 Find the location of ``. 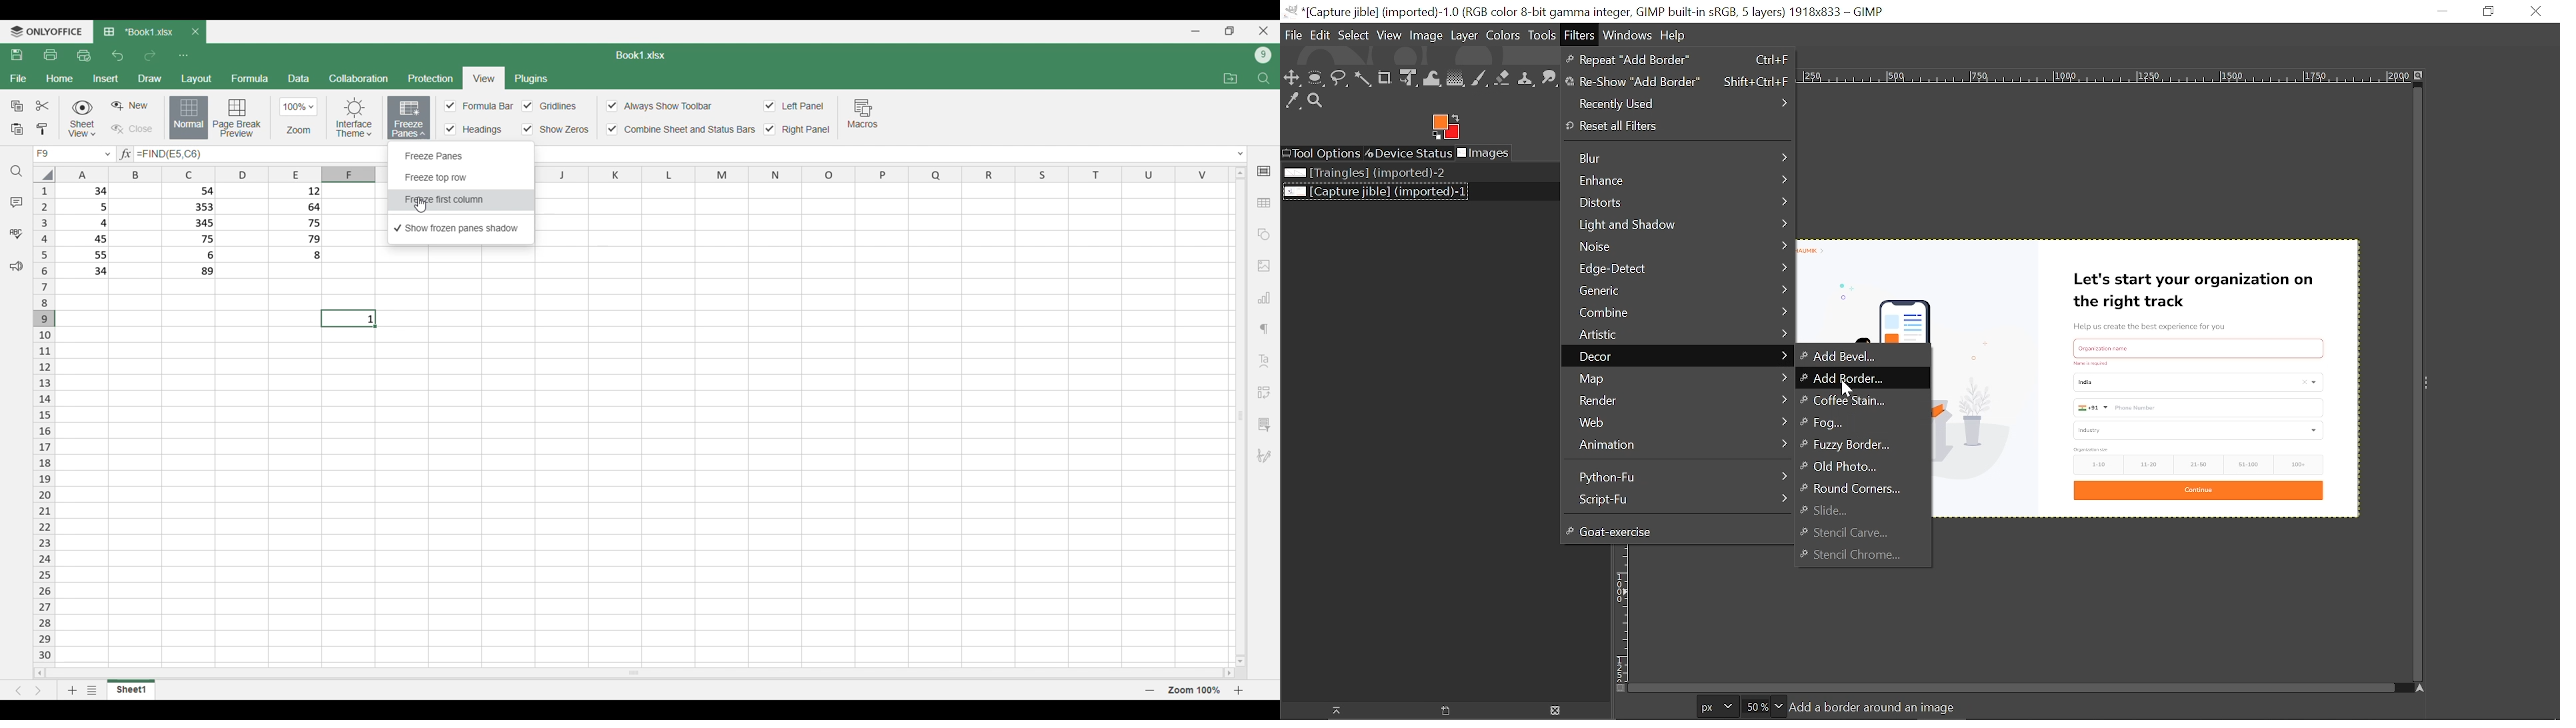

 is located at coordinates (555, 129).